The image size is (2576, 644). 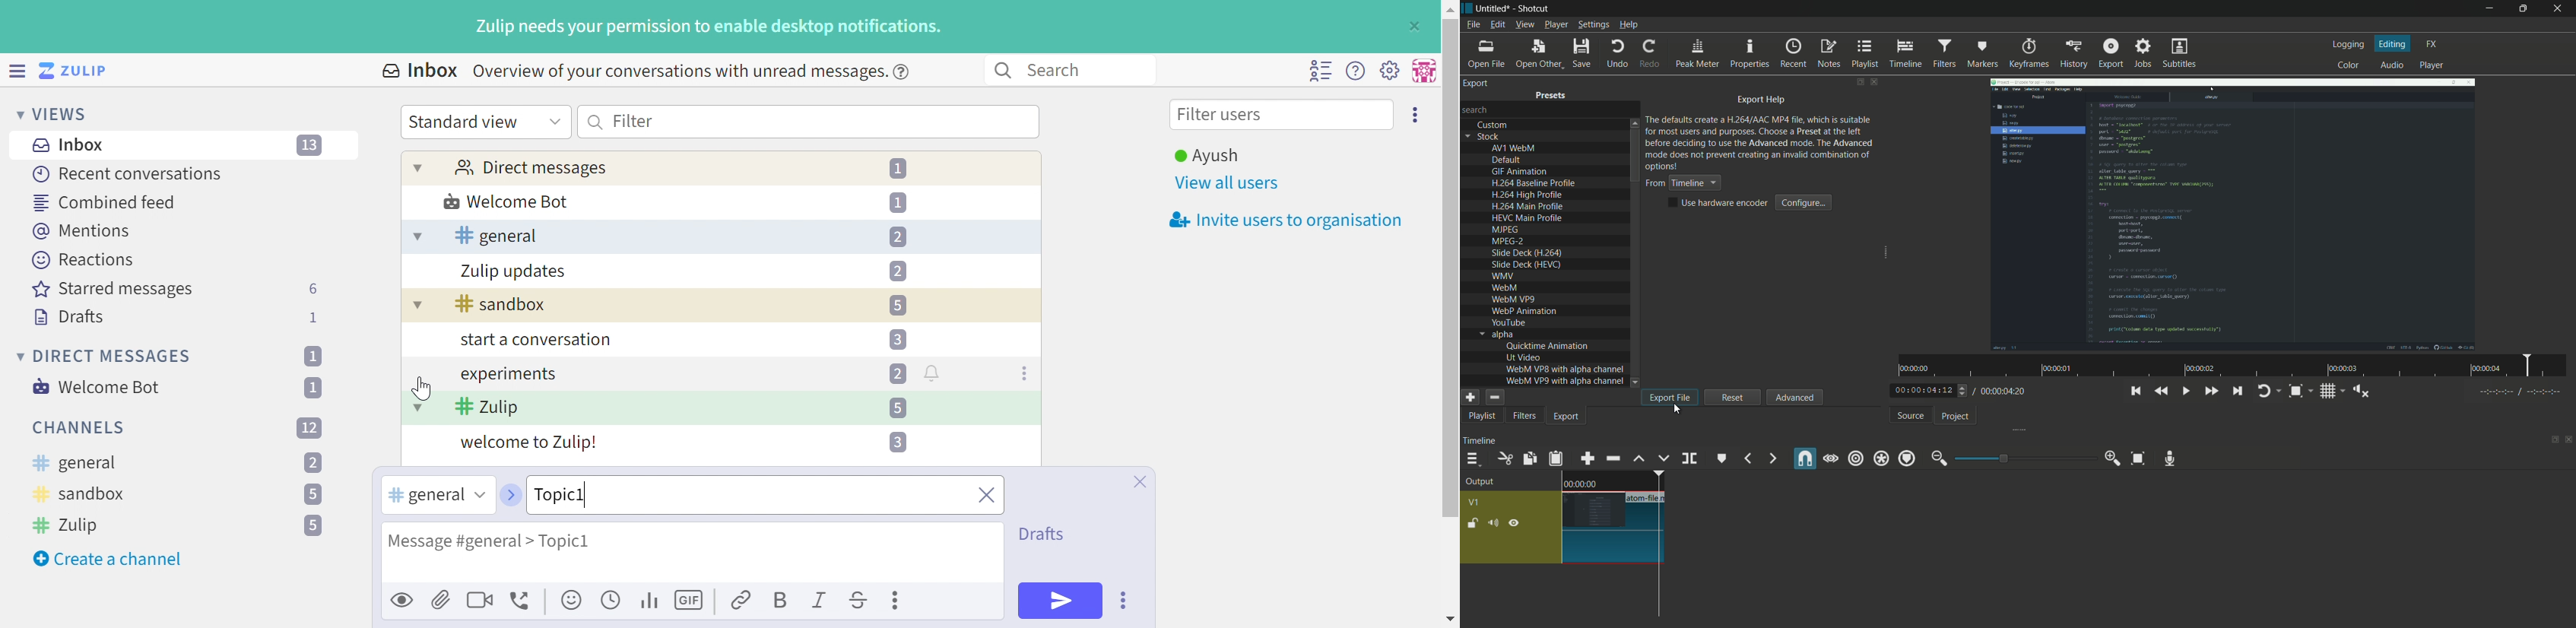 I want to click on quickly play forward, so click(x=2212, y=392).